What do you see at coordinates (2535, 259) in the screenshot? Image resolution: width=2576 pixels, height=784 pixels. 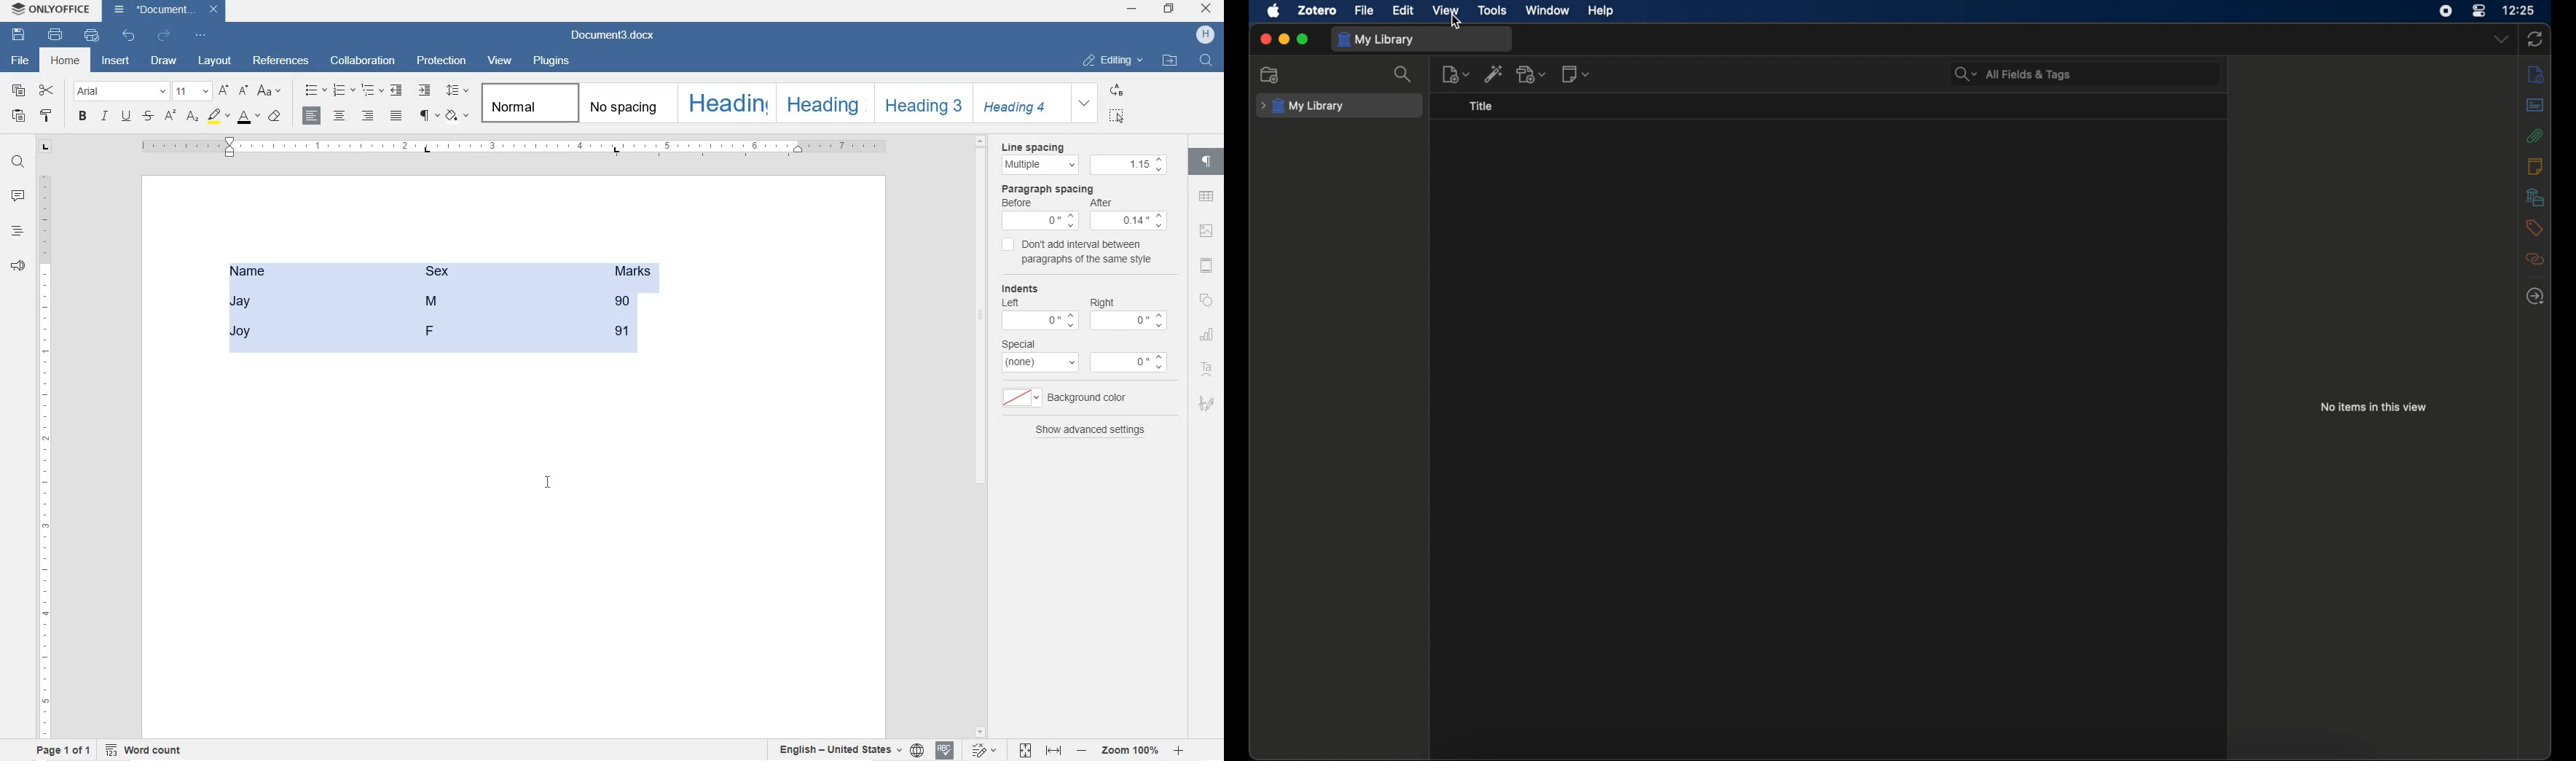 I see `related` at bounding box center [2535, 259].